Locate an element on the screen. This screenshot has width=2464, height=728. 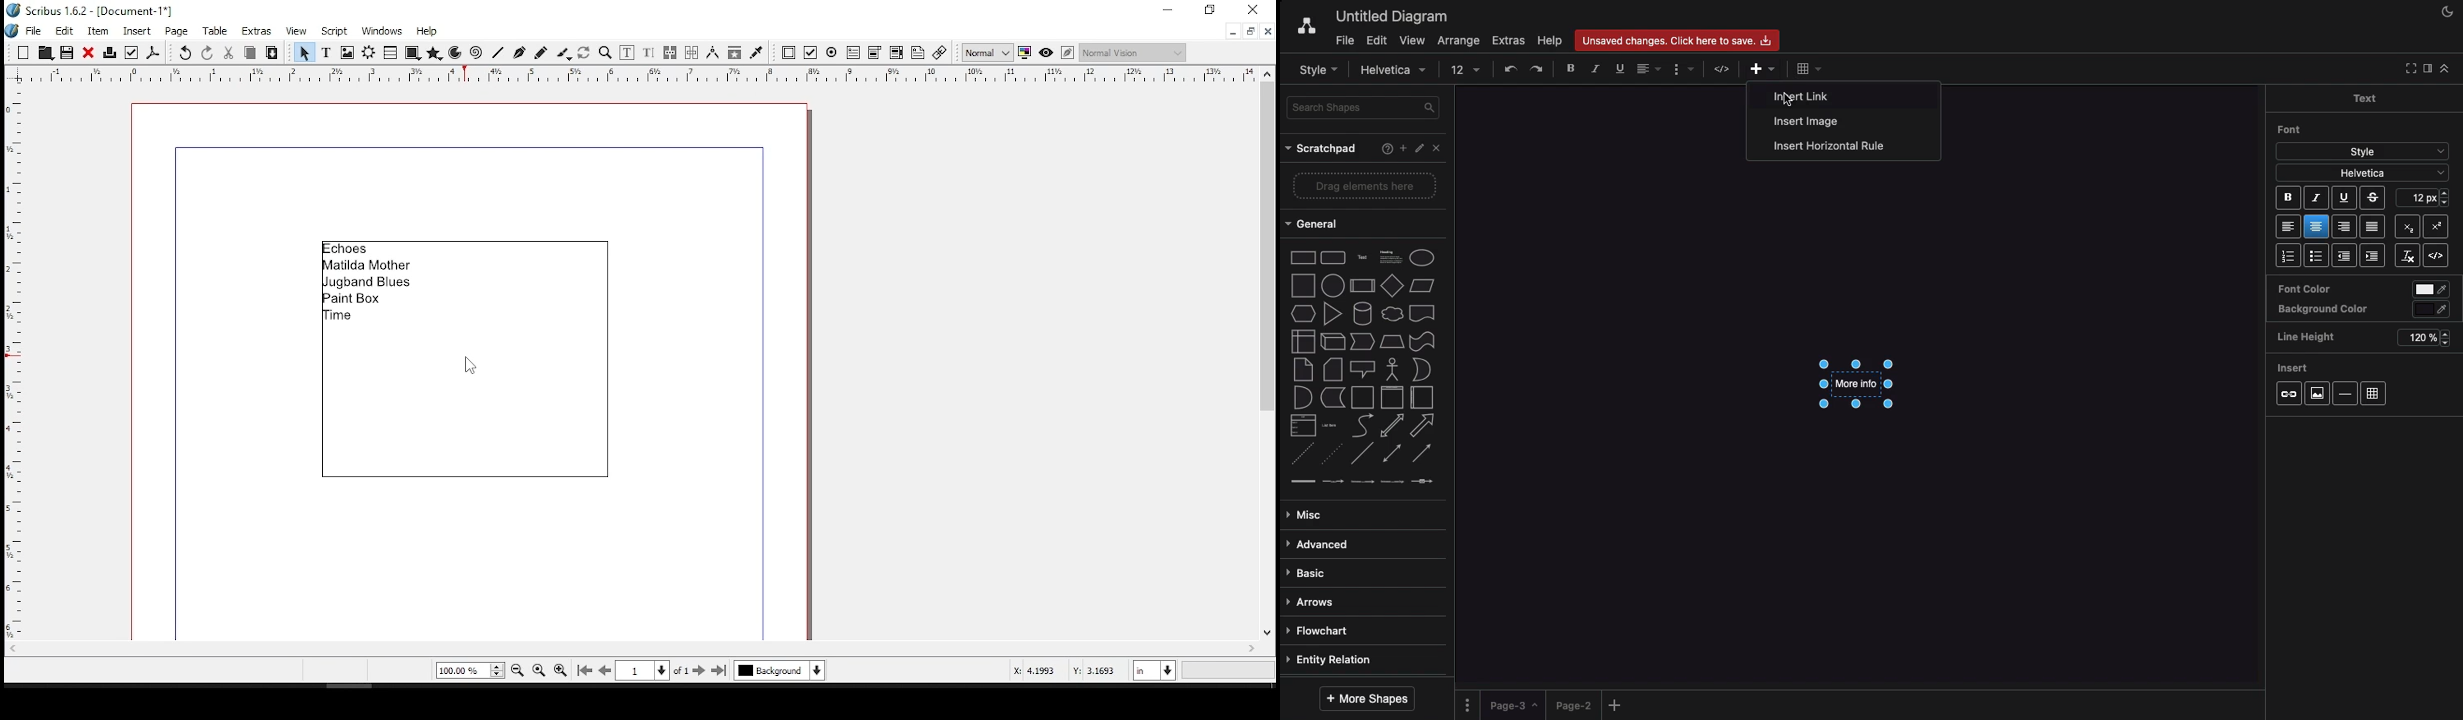
Indent is located at coordinates (2375, 256).